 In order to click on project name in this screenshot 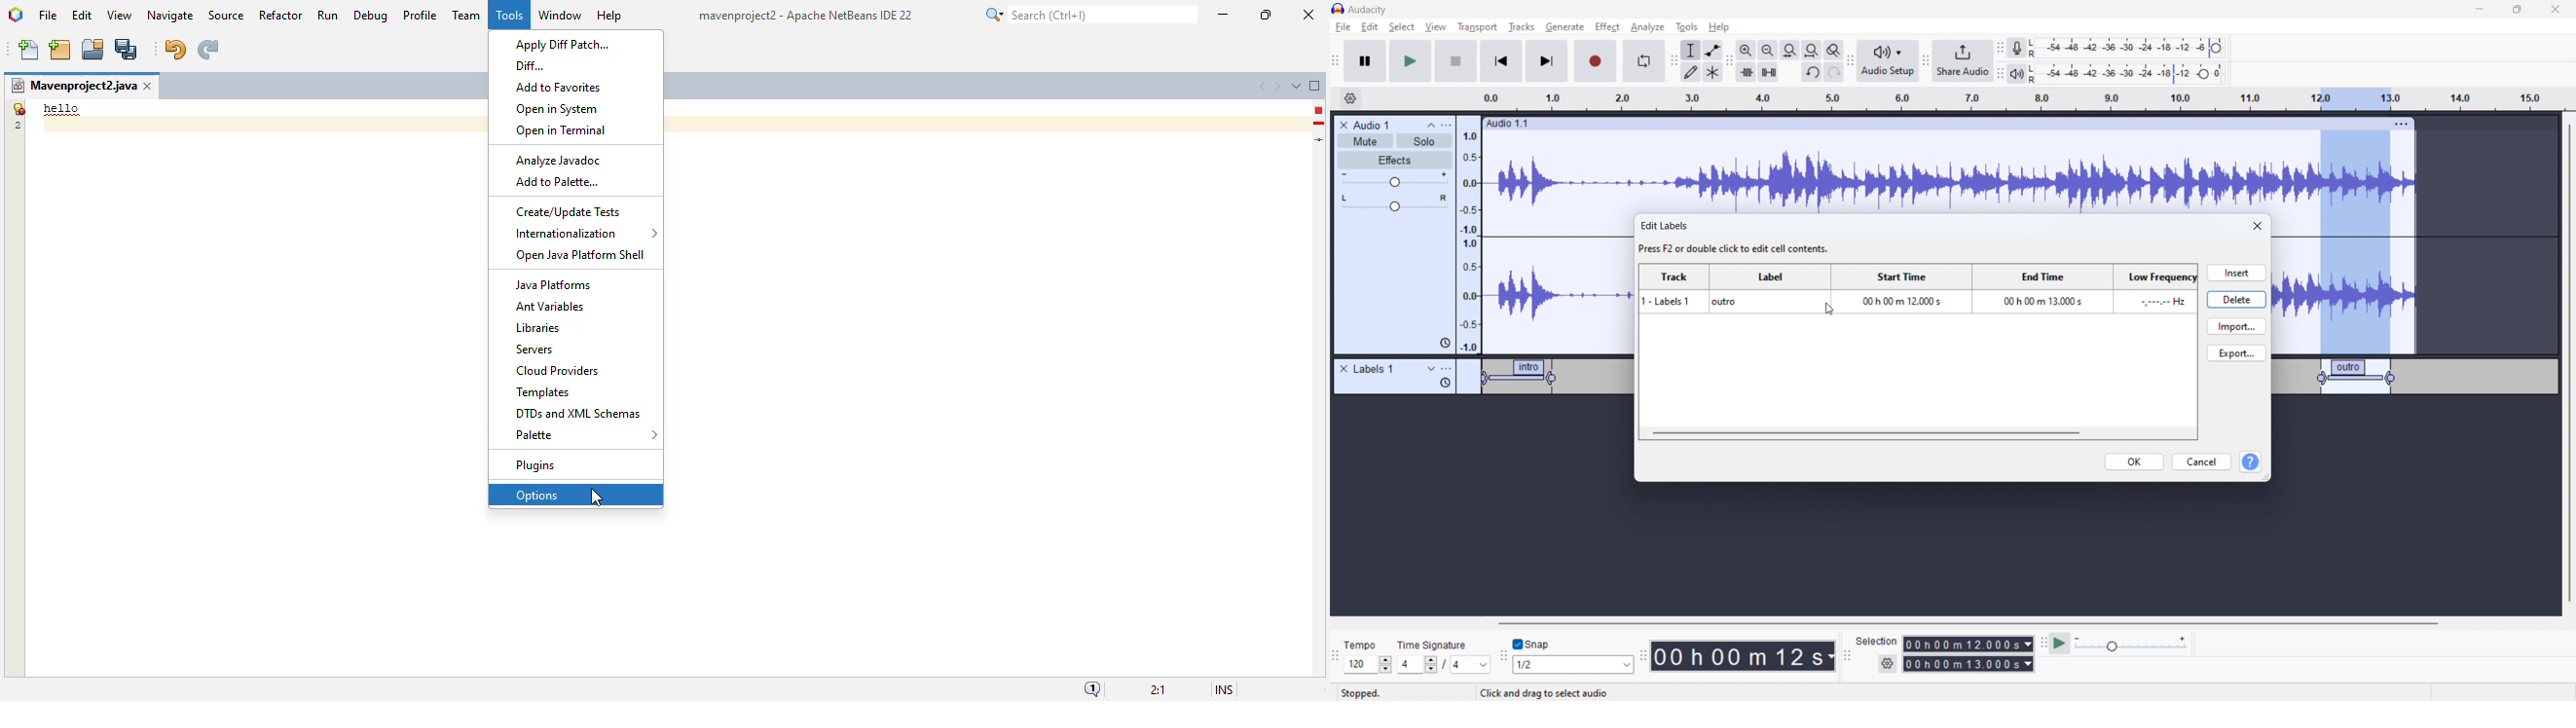, I will do `click(73, 86)`.